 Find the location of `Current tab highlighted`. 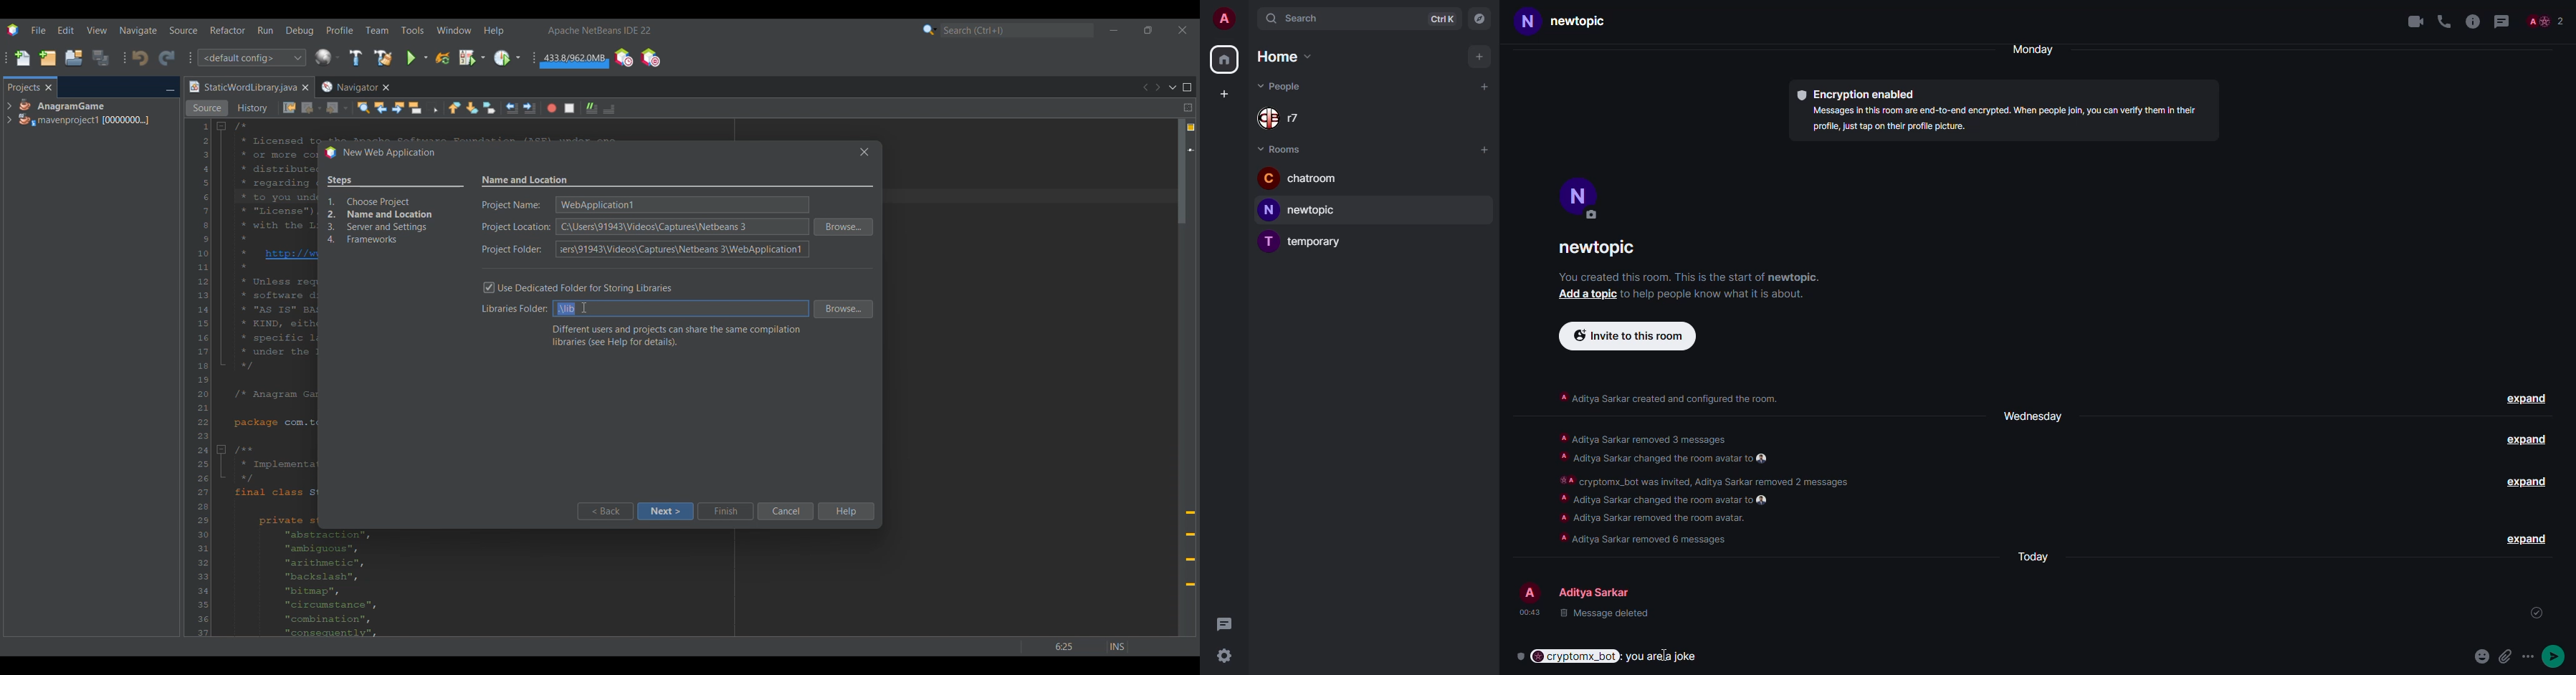

Current tab highlighted is located at coordinates (242, 88).